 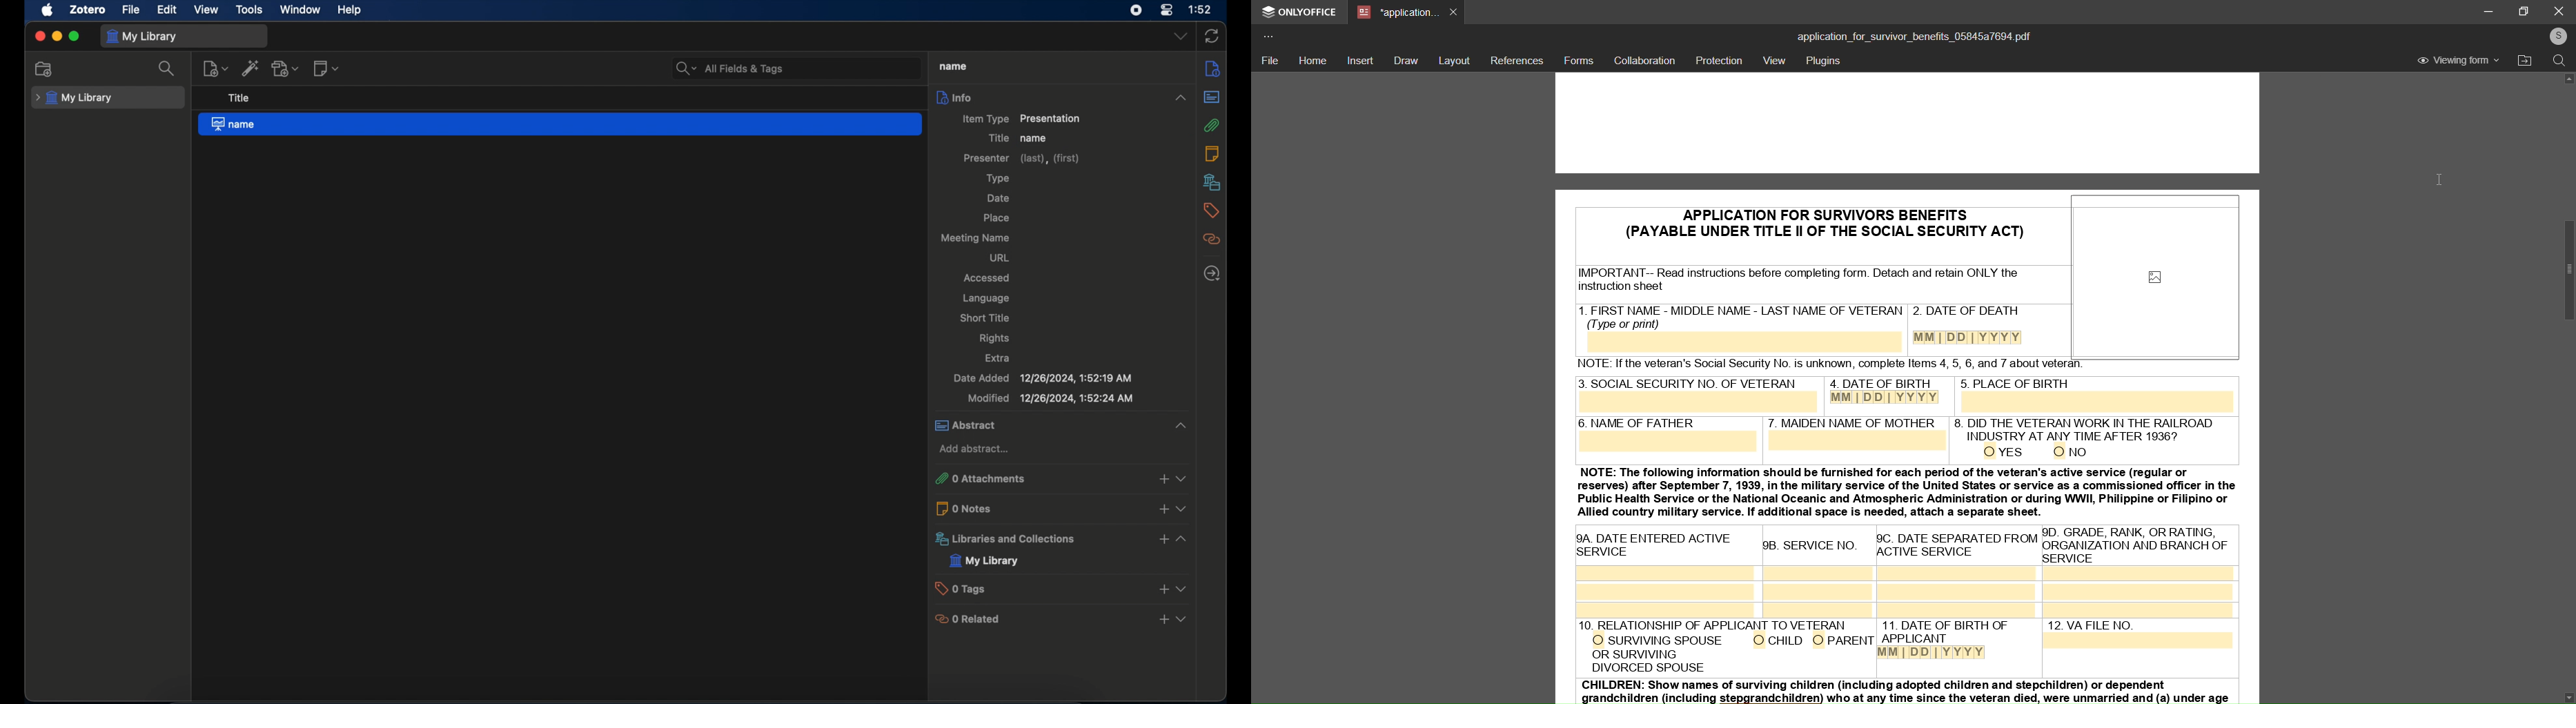 I want to click on 1:52, so click(x=1201, y=9).